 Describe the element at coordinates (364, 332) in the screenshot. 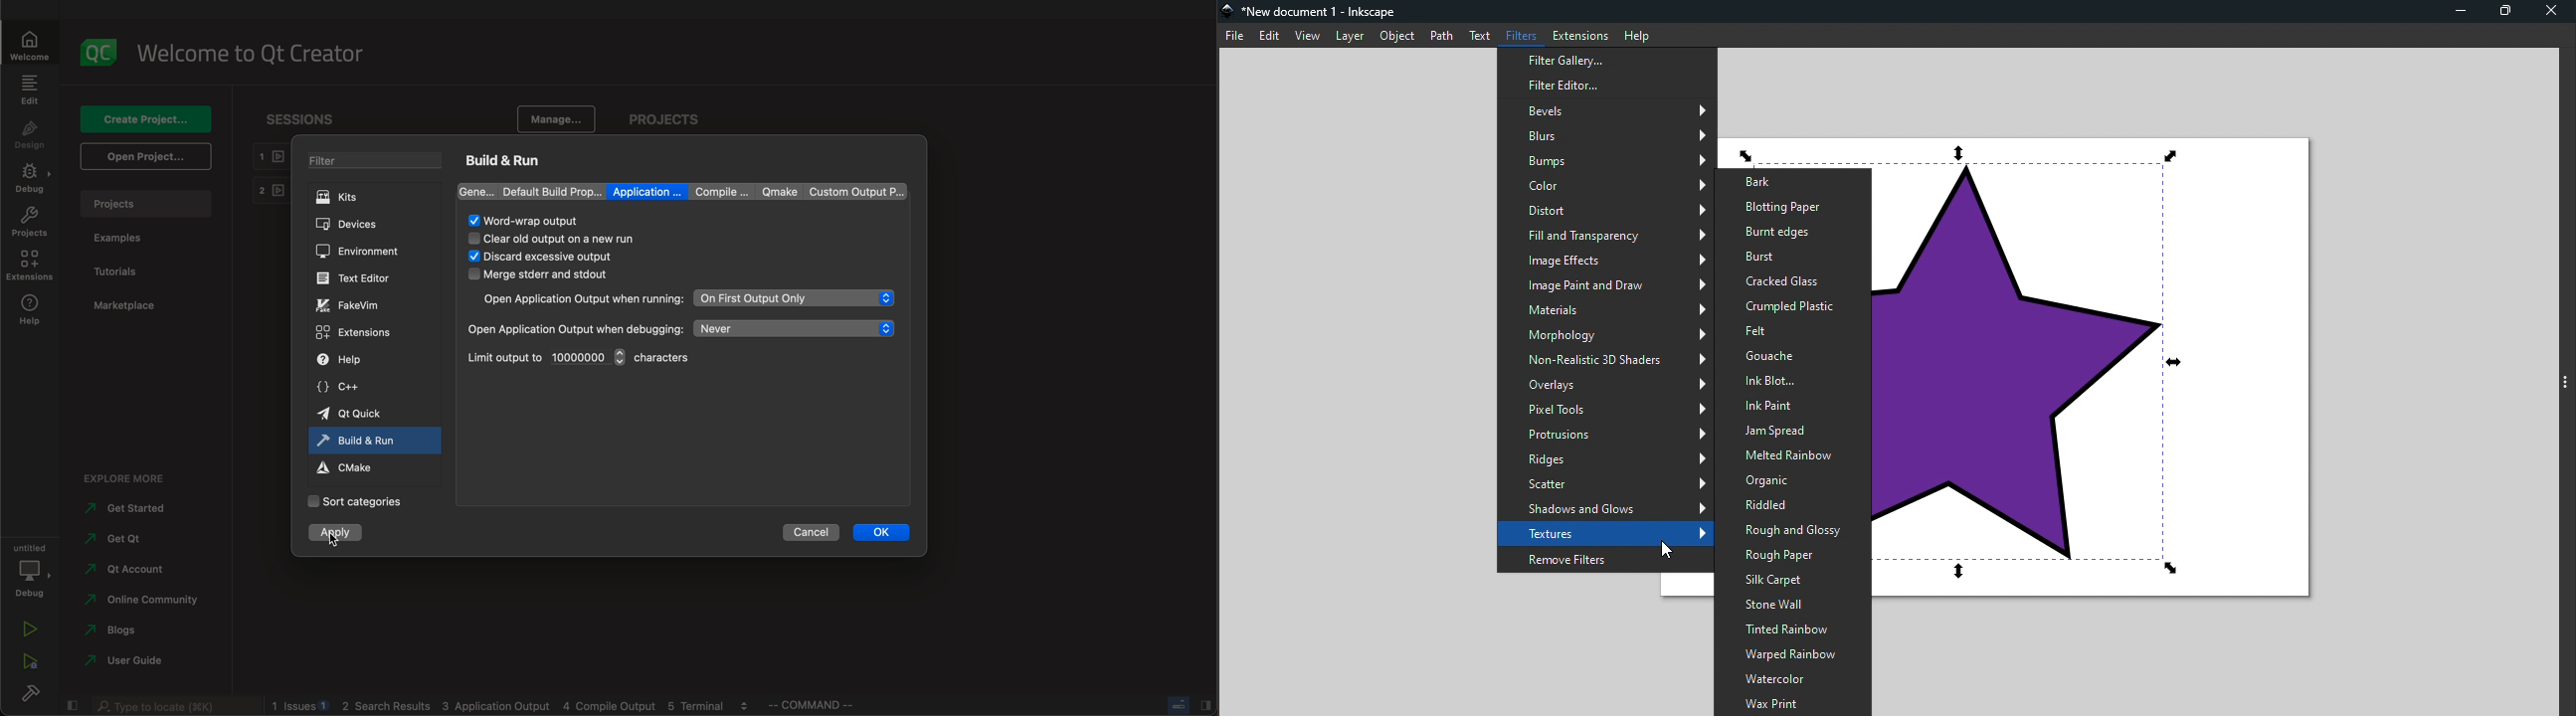

I see `extensions` at that location.